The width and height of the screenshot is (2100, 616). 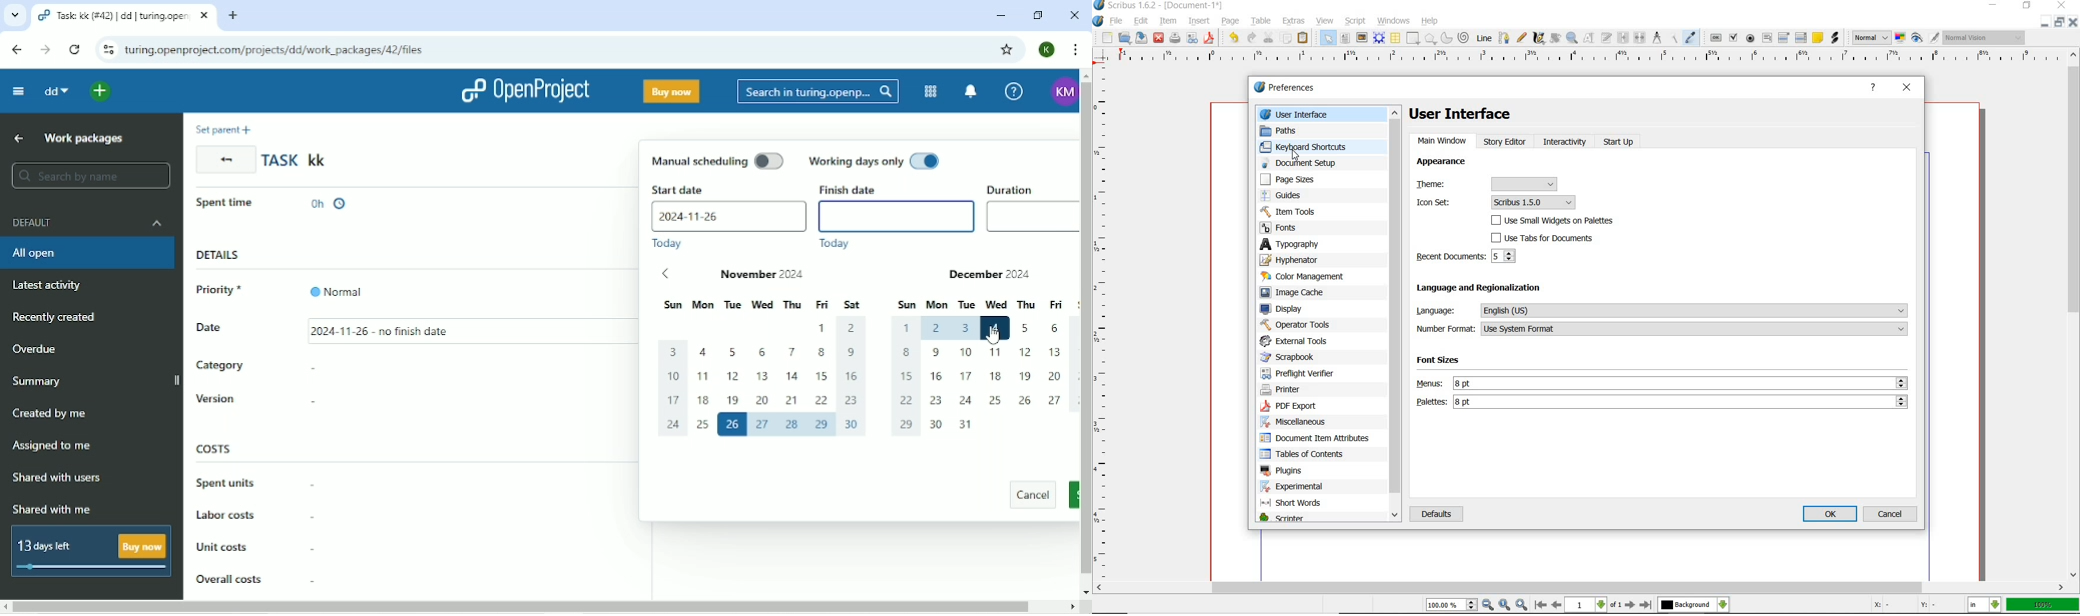 I want to click on preferences, so click(x=1288, y=88).